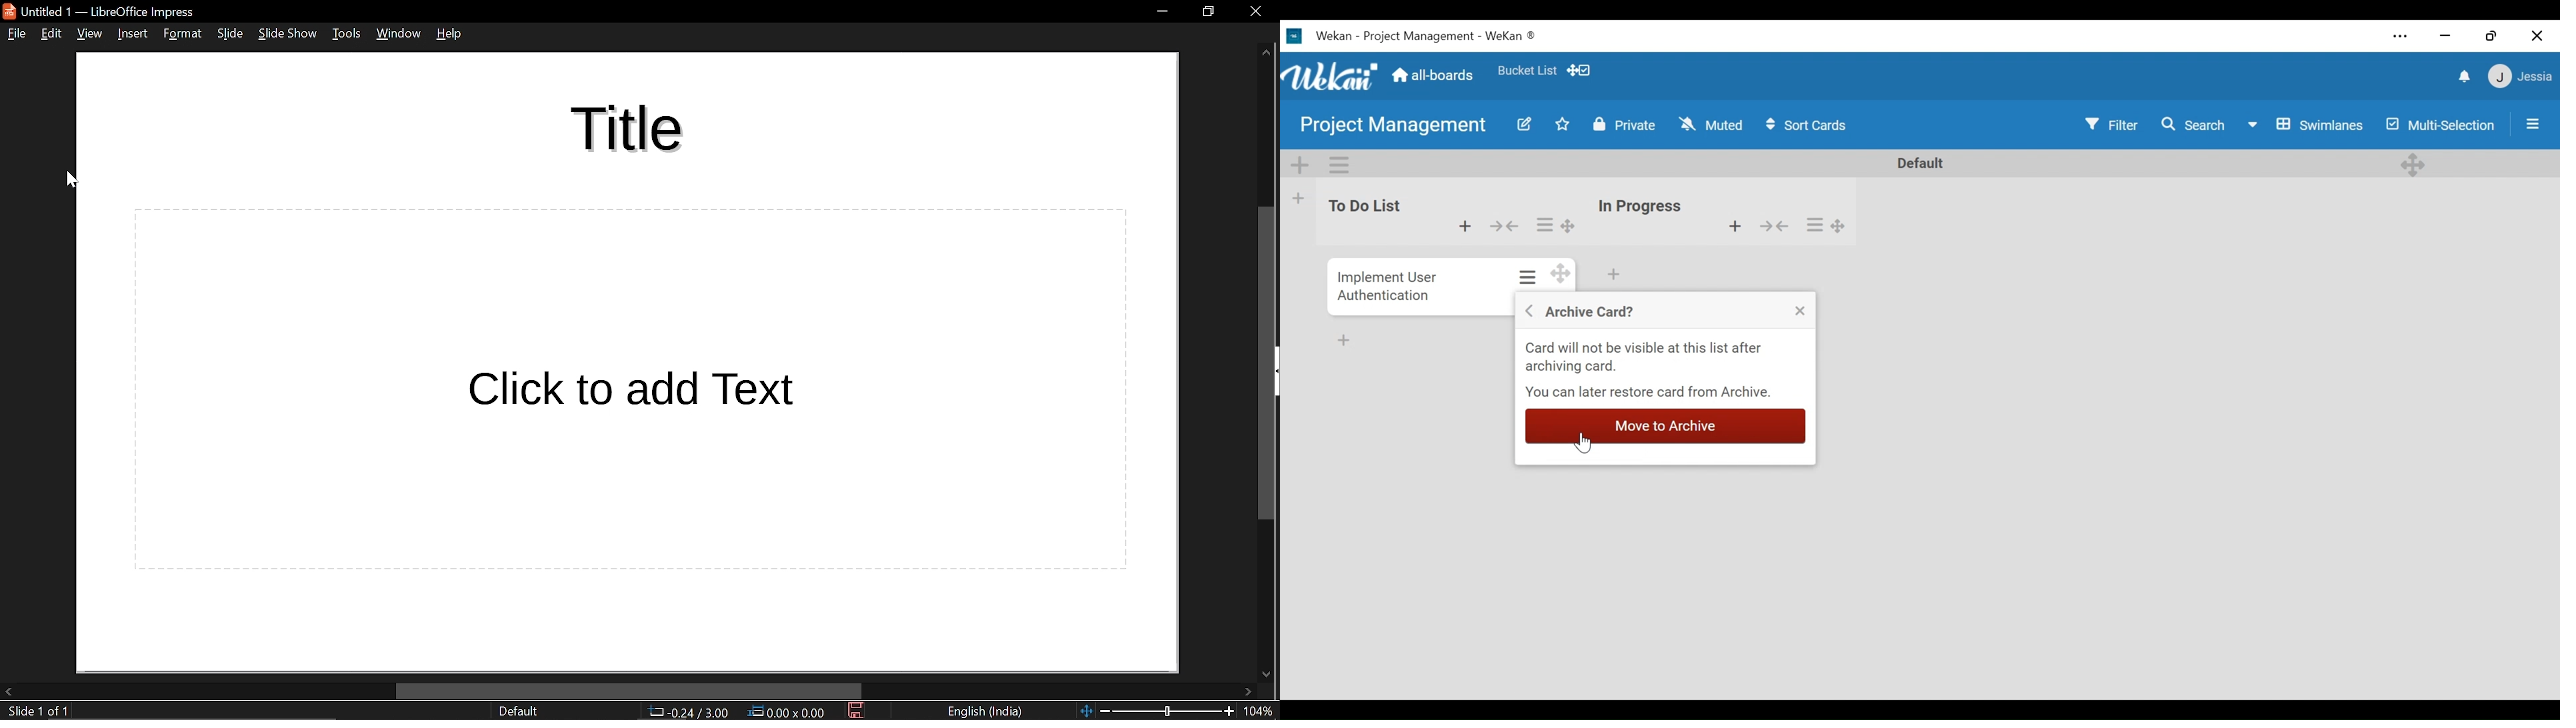 The width and height of the screenshot is (2576, 728). What do you see at coordinates (518, 711) in the screenshot?
I see `slide style` at bounding box center [518, 711].